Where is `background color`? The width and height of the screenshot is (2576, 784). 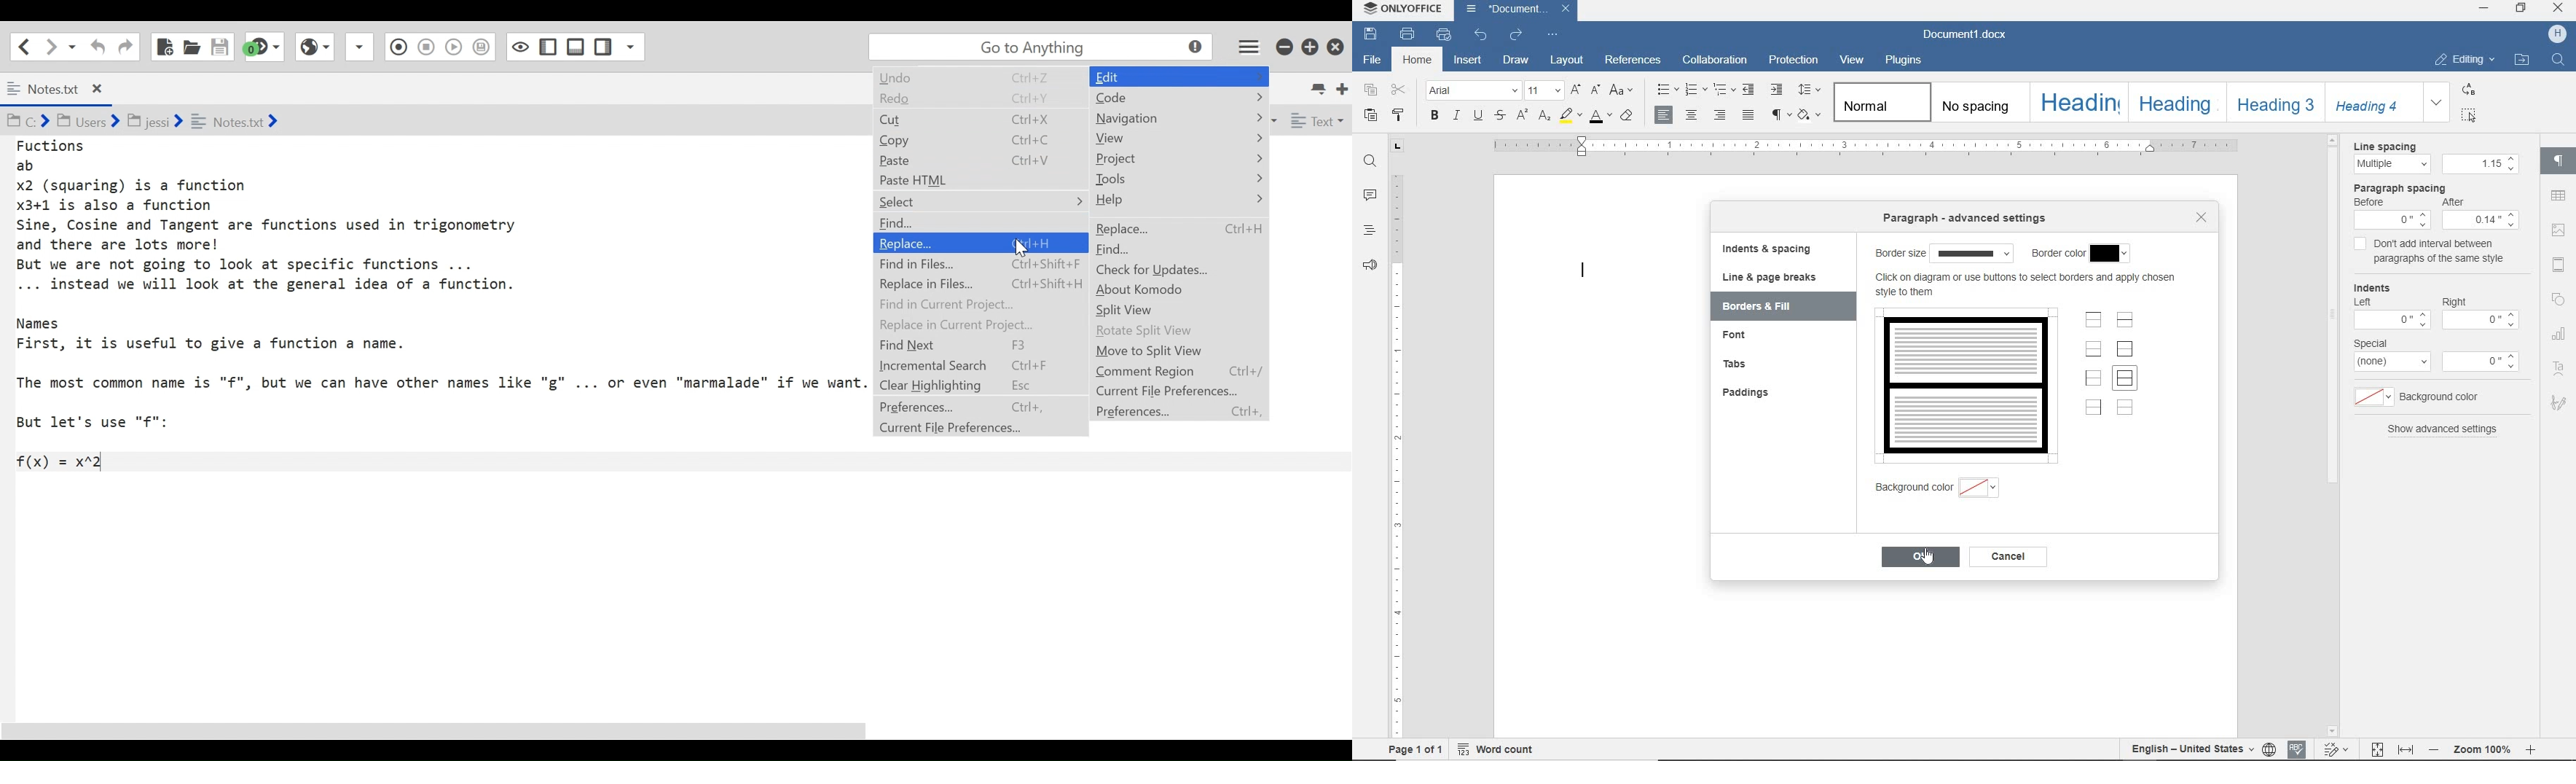 background color is located at coordinates (1952, 489).